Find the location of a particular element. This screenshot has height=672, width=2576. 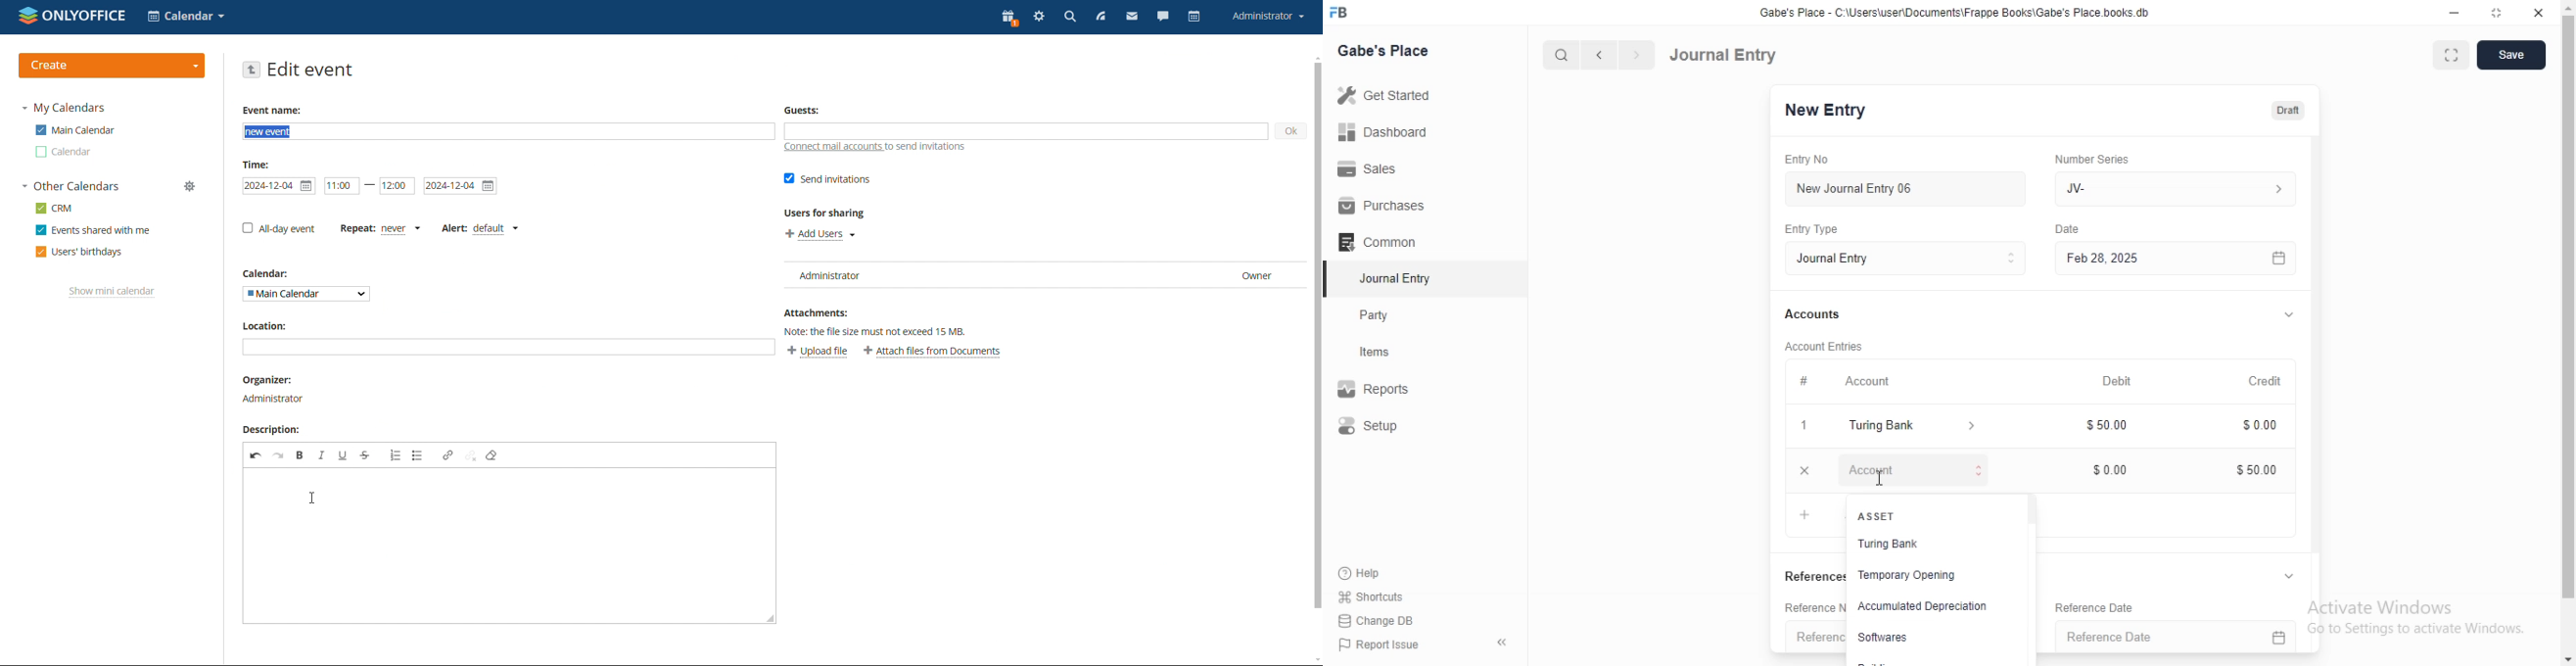

Reference Date is located at coordinates (2113, 607).